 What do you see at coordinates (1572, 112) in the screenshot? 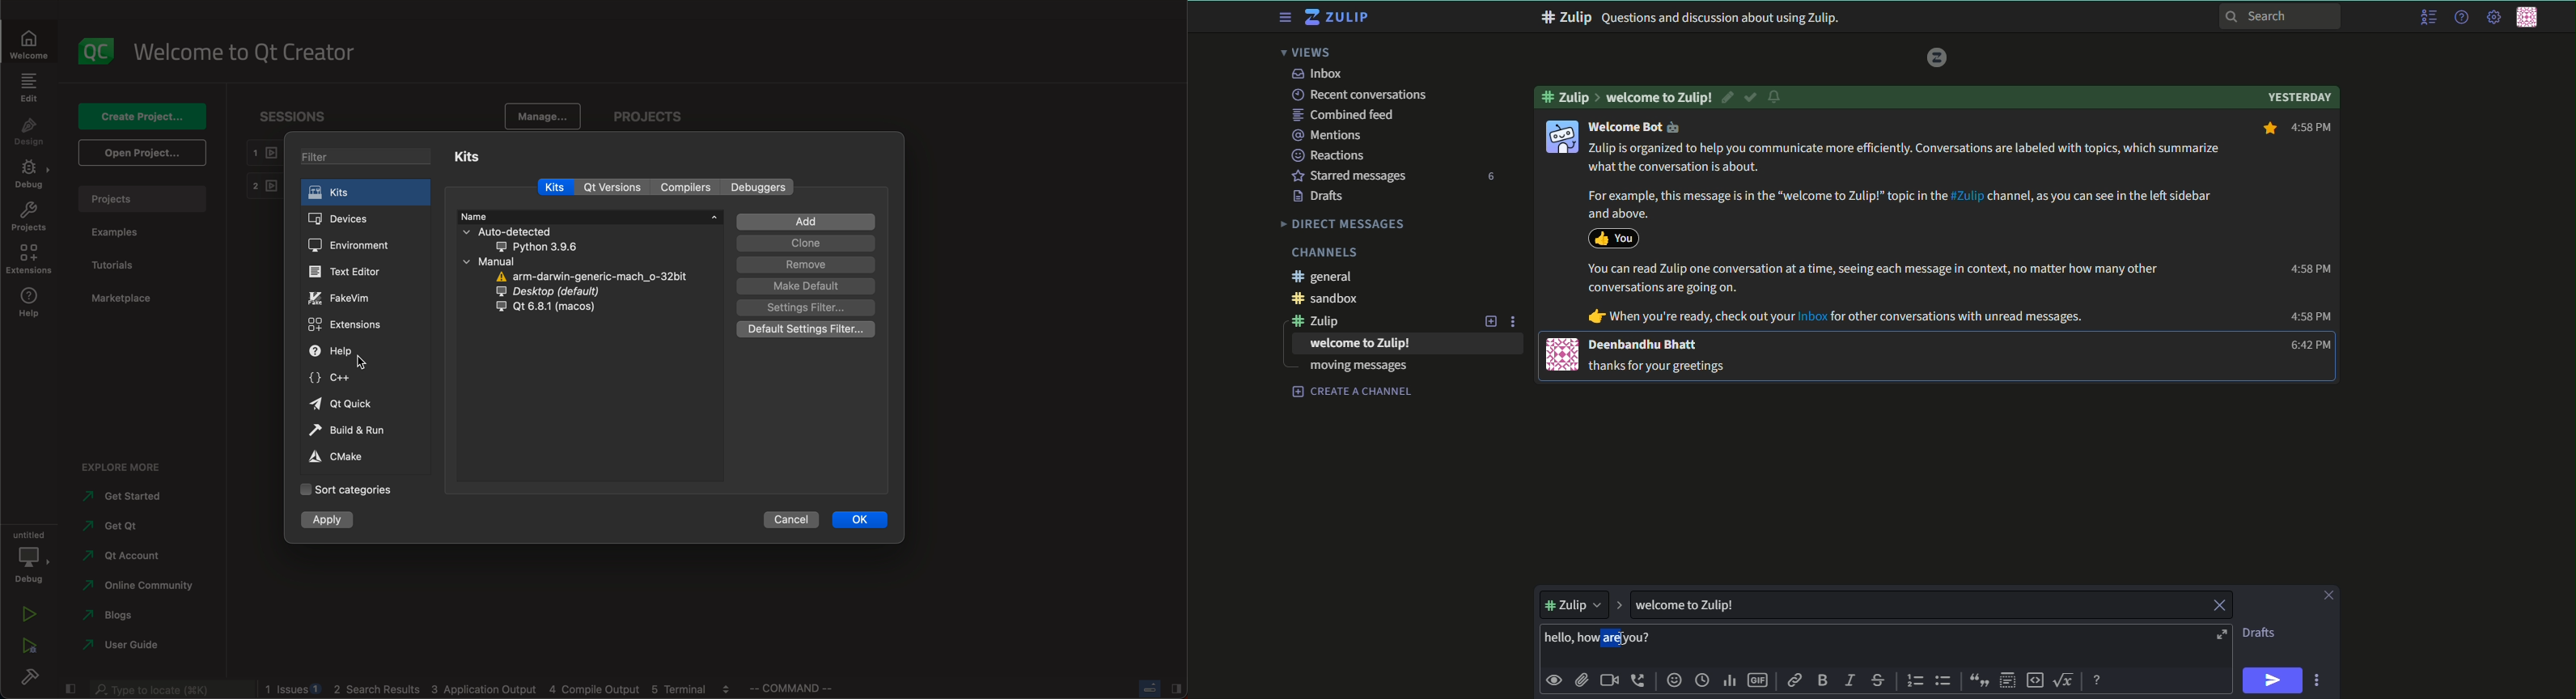
I see `` at bounding box center [1572, 112].